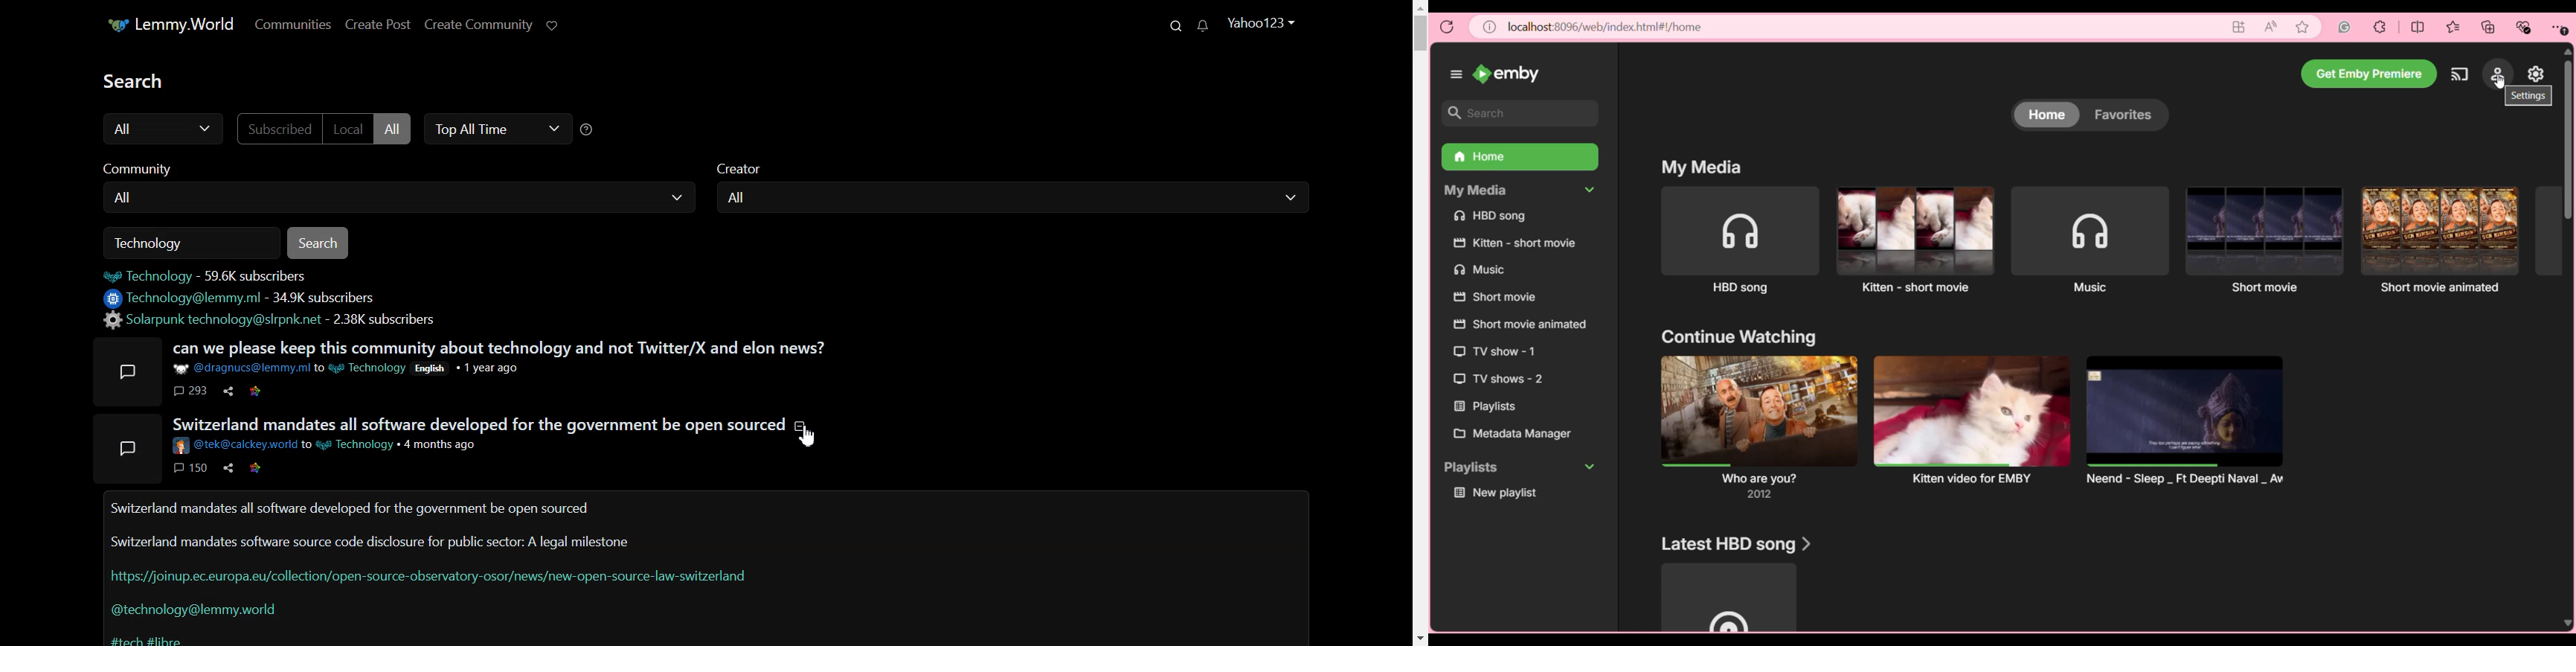 The height and width of the screenshot is (672, 2576). Describe the element at coordinates (191, 391) in the screenshot. I see `293 comment` at that location.